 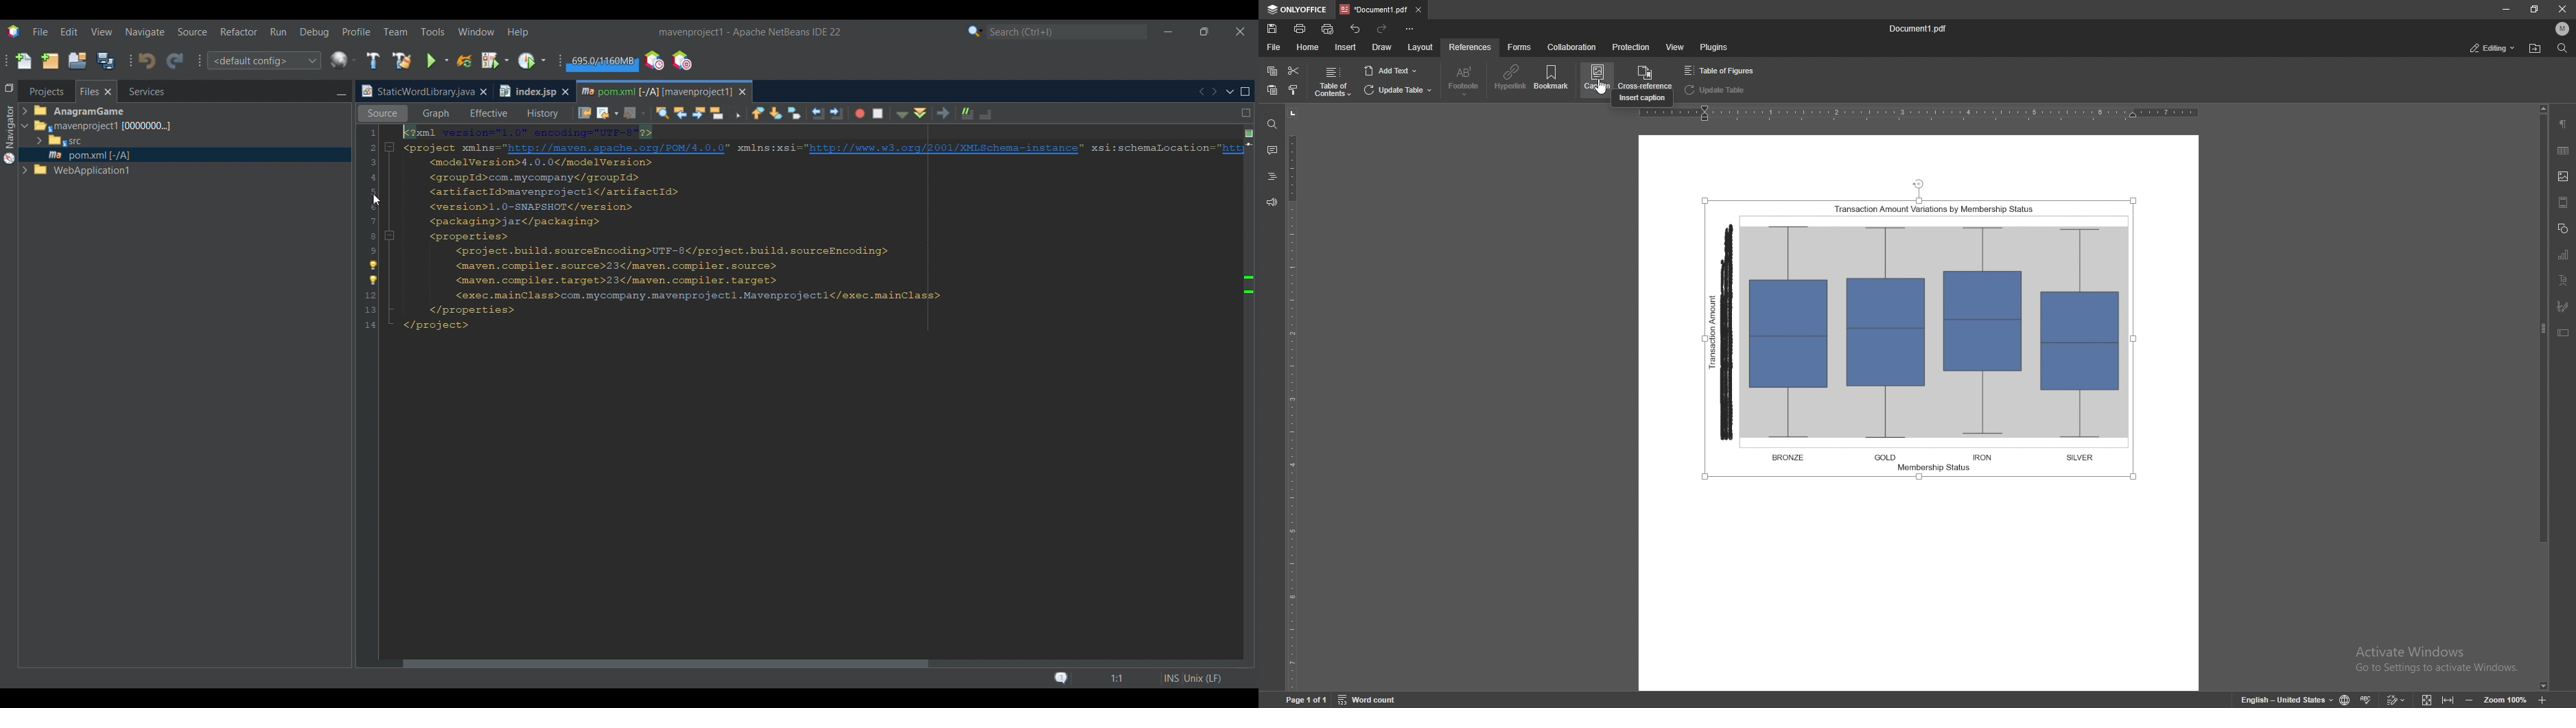 What do you see at coordinates (1271, 149) in the screenshot?
I see `comments` at bounding box center [1271, 149].